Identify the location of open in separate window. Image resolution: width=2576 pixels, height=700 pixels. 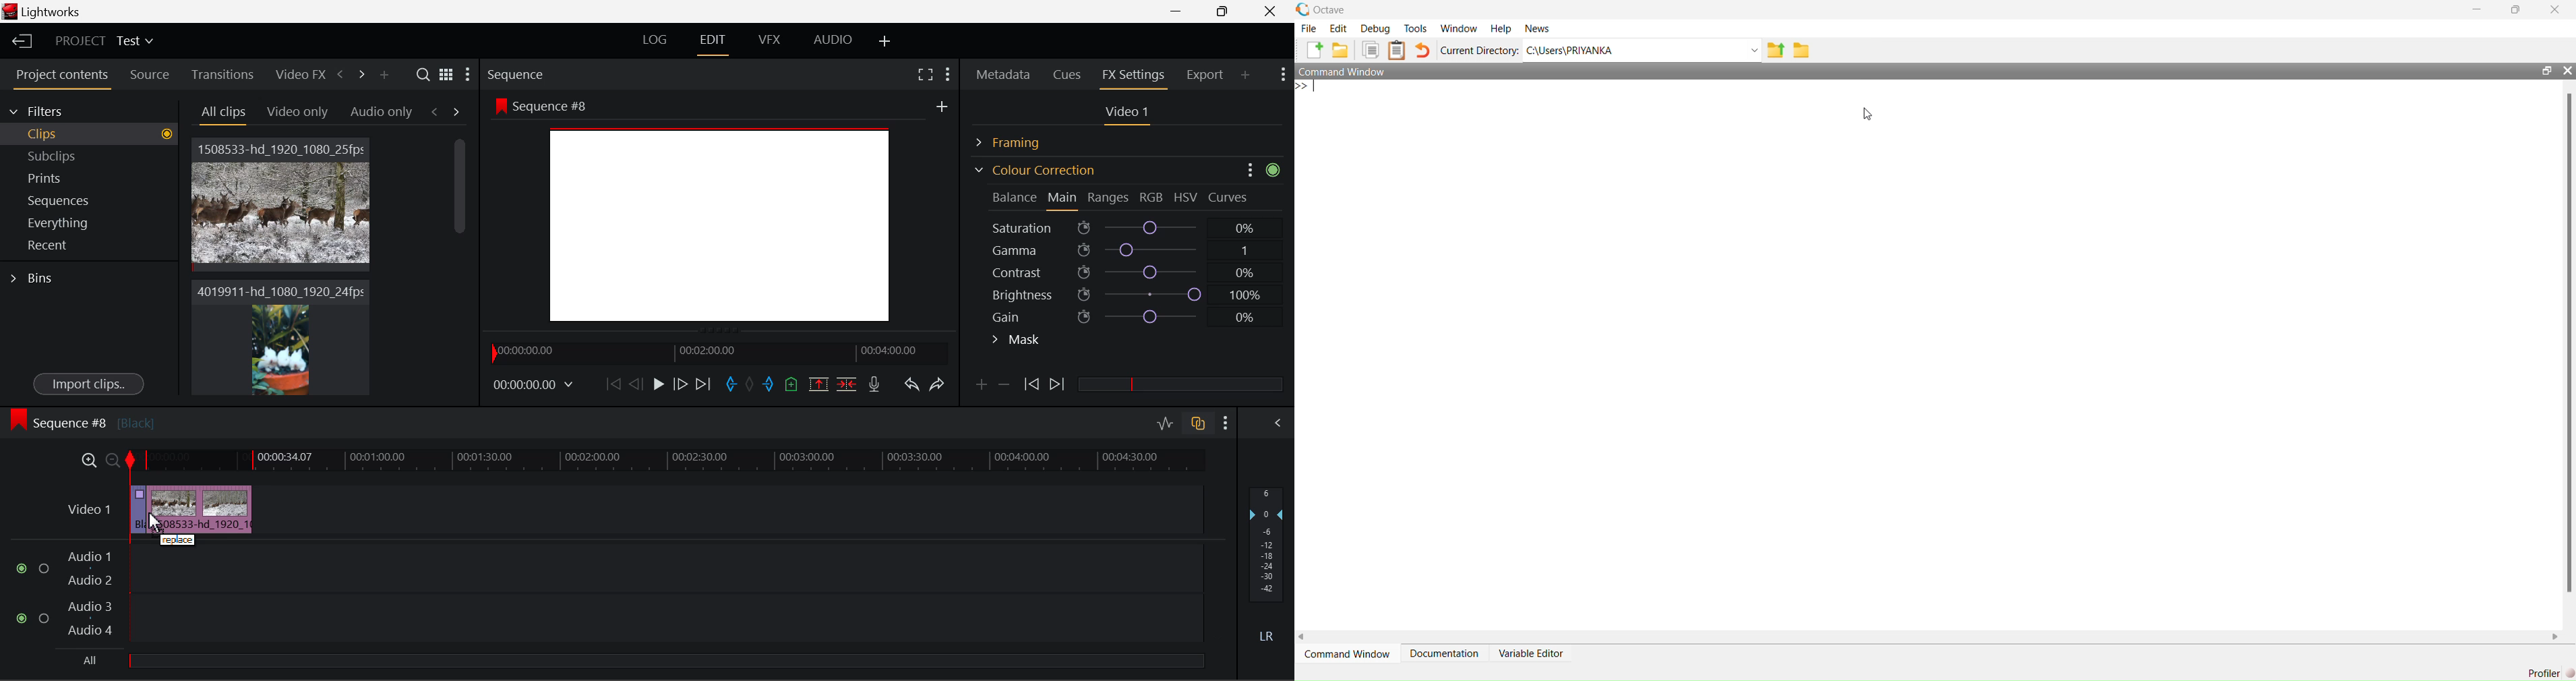
(2547, 71).